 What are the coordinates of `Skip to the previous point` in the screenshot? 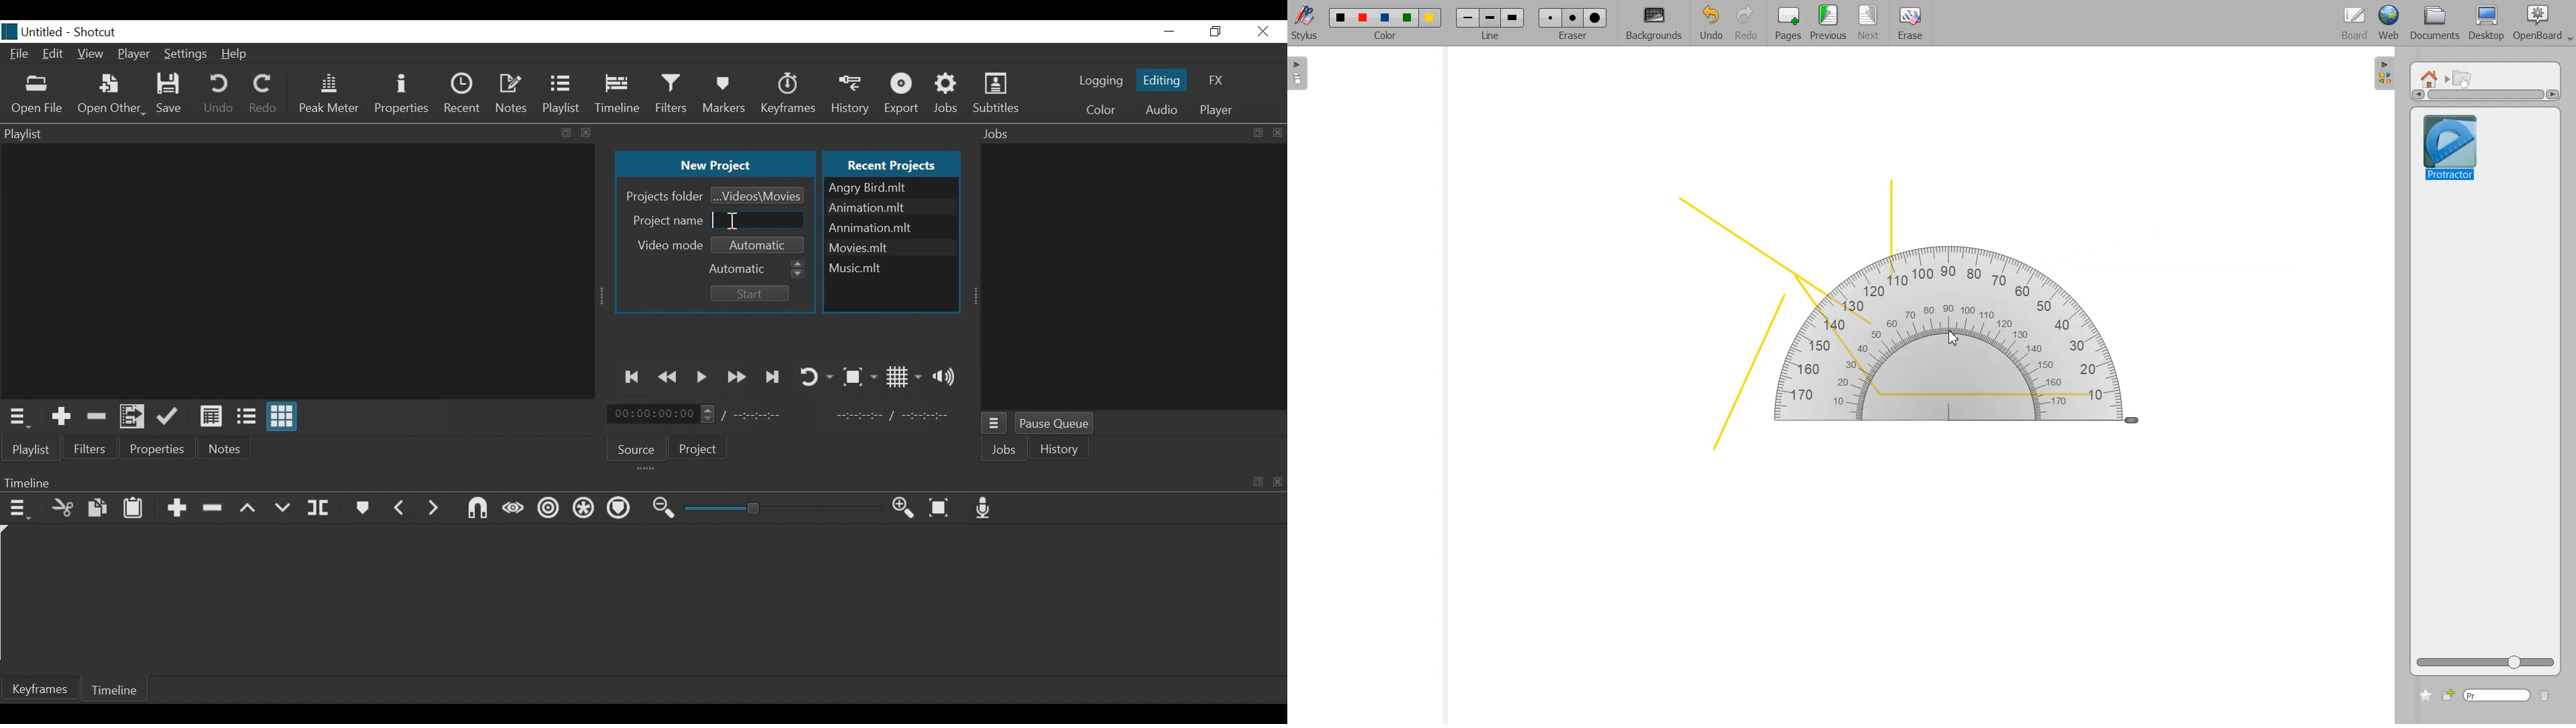 It's located at (634, 377).